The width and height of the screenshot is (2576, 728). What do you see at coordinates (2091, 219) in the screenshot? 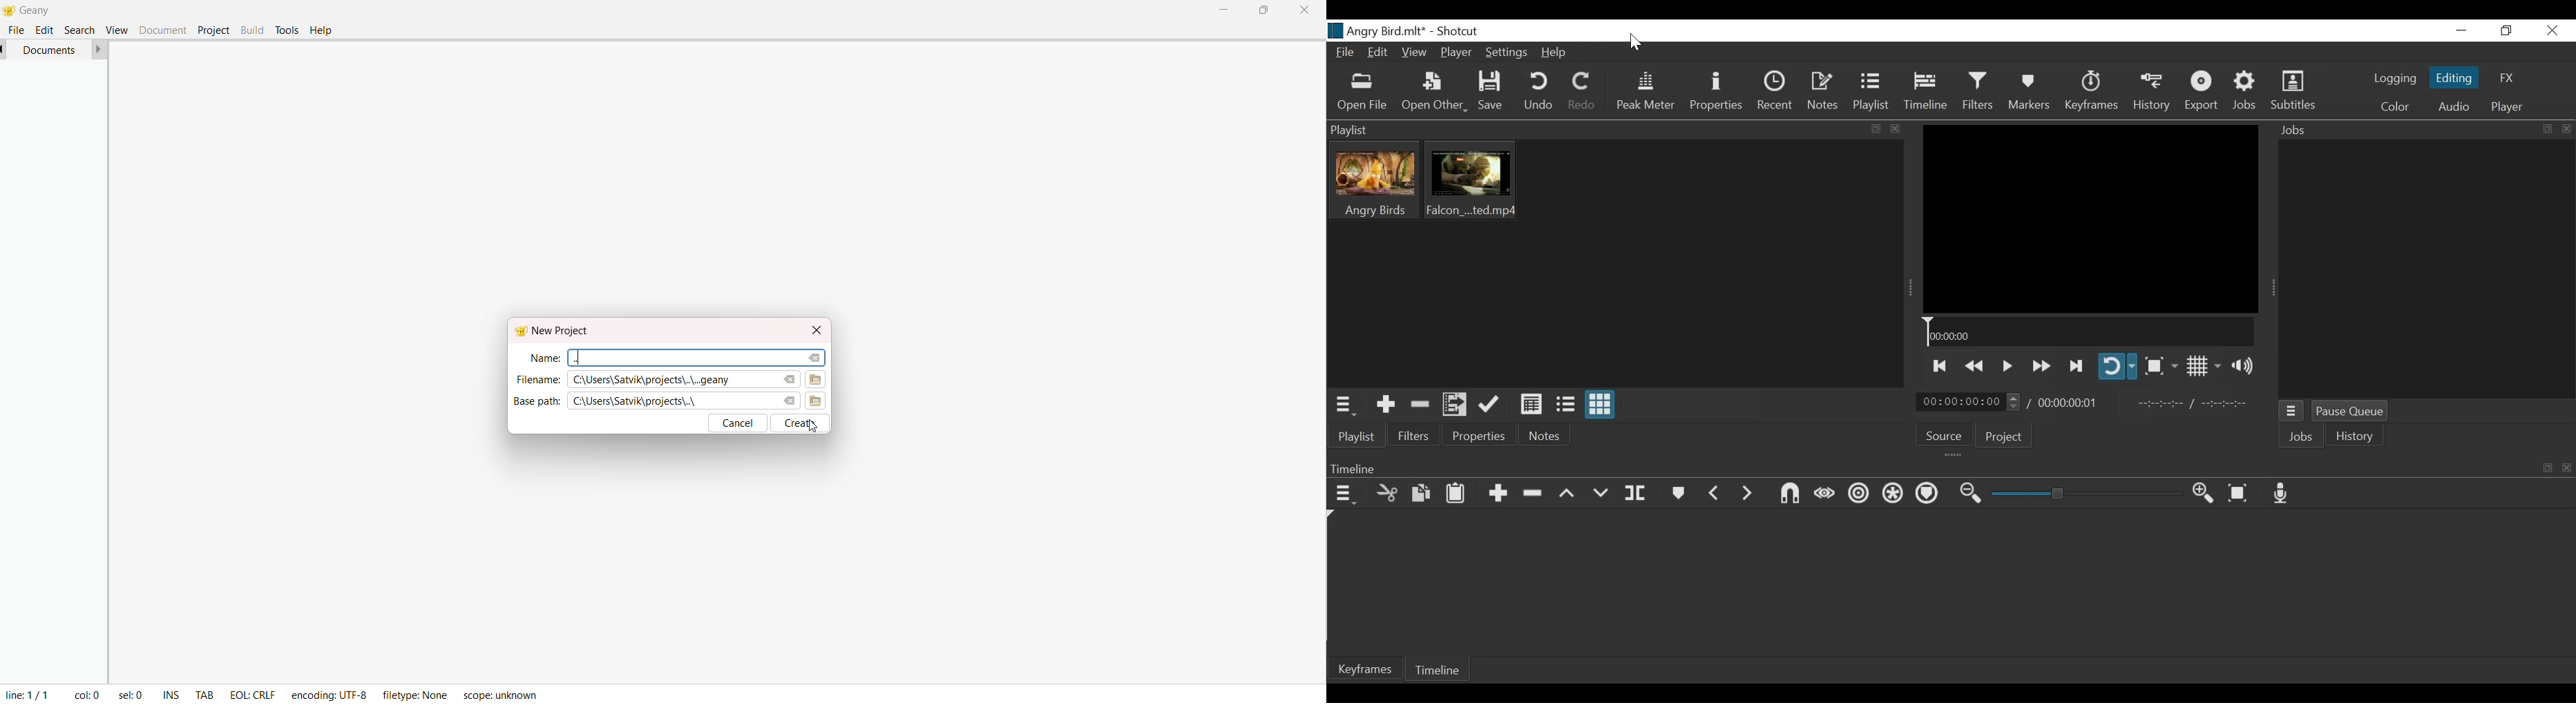
I see `Media Viewer` at bounding box center [2091, 219].